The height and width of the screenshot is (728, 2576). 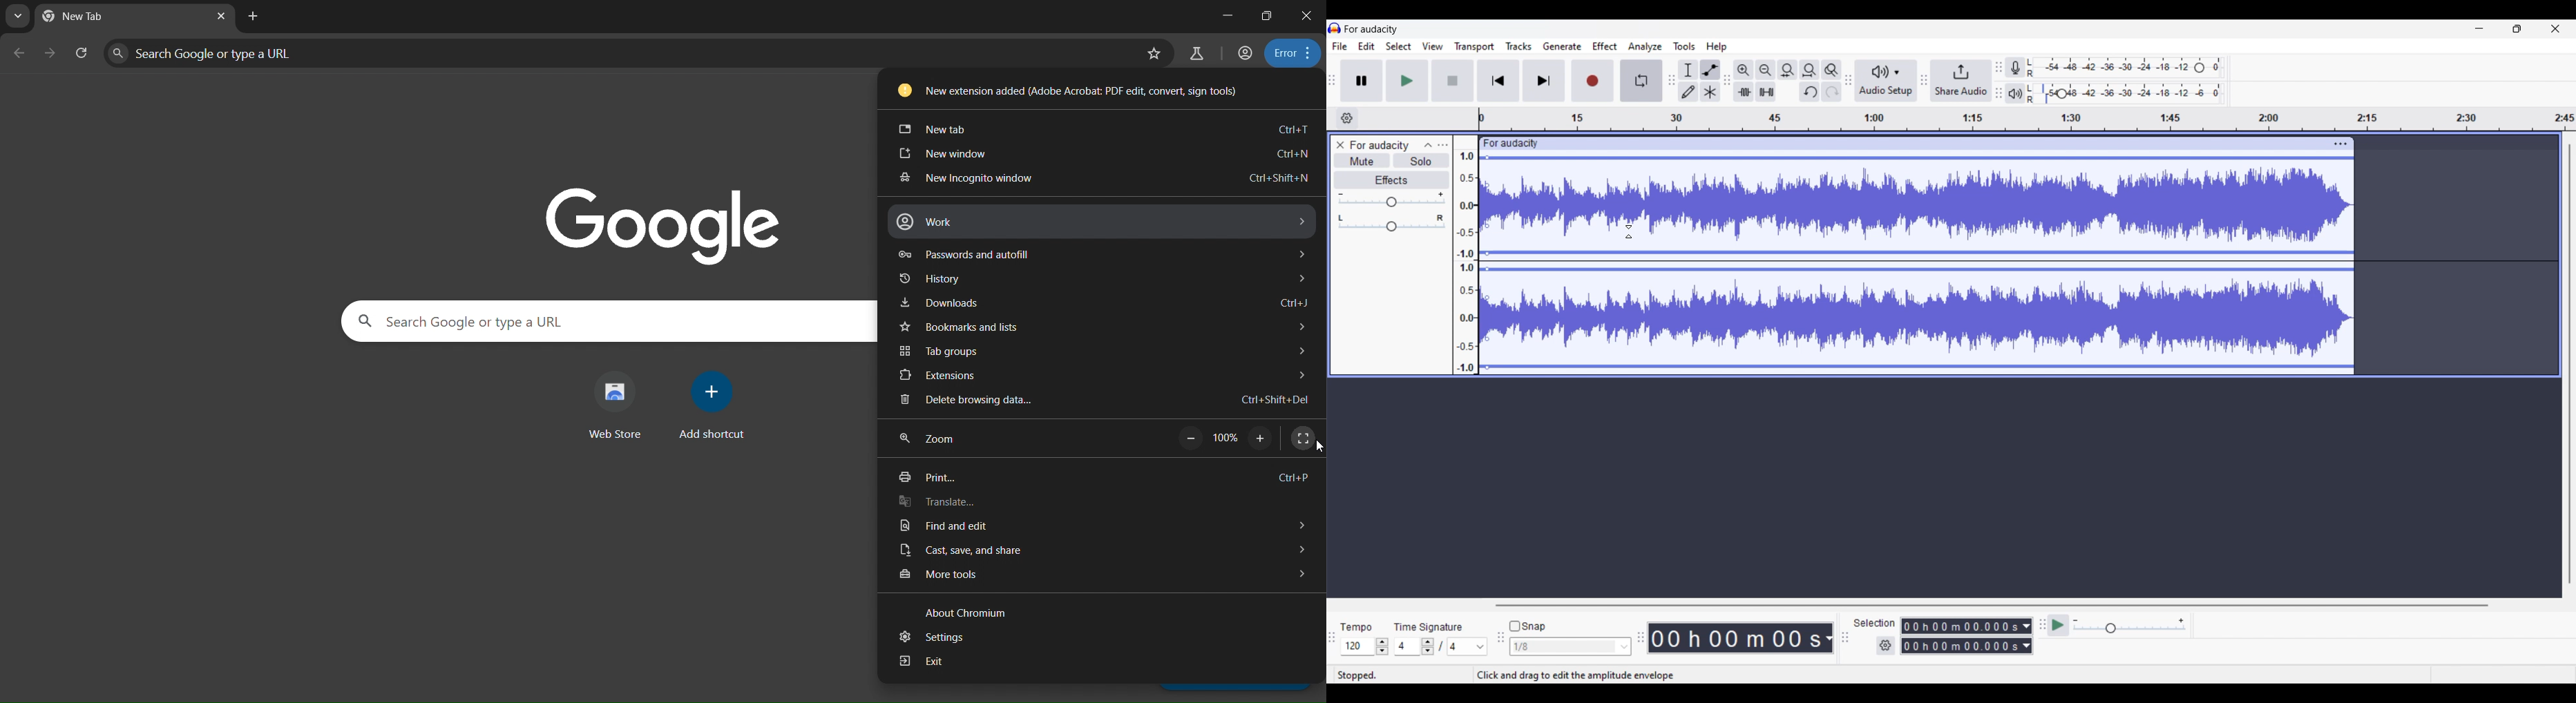 I want to click on logo, so click(x=1335, y=28).